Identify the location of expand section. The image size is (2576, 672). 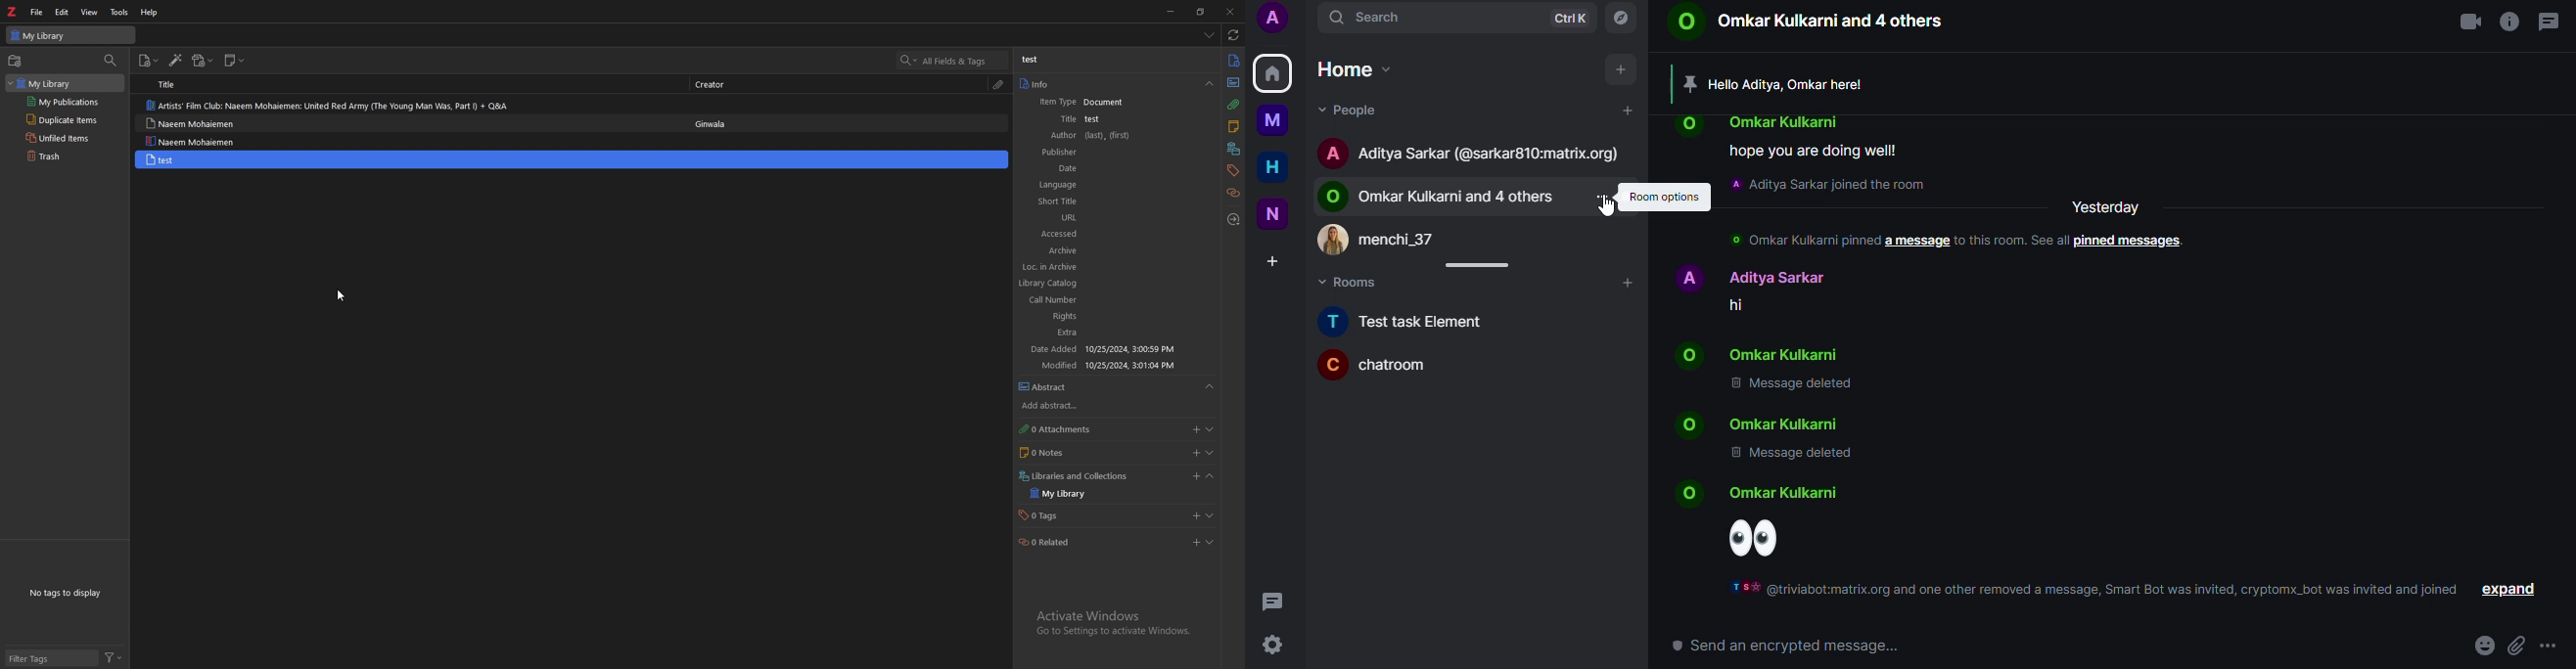
(1216, 430).